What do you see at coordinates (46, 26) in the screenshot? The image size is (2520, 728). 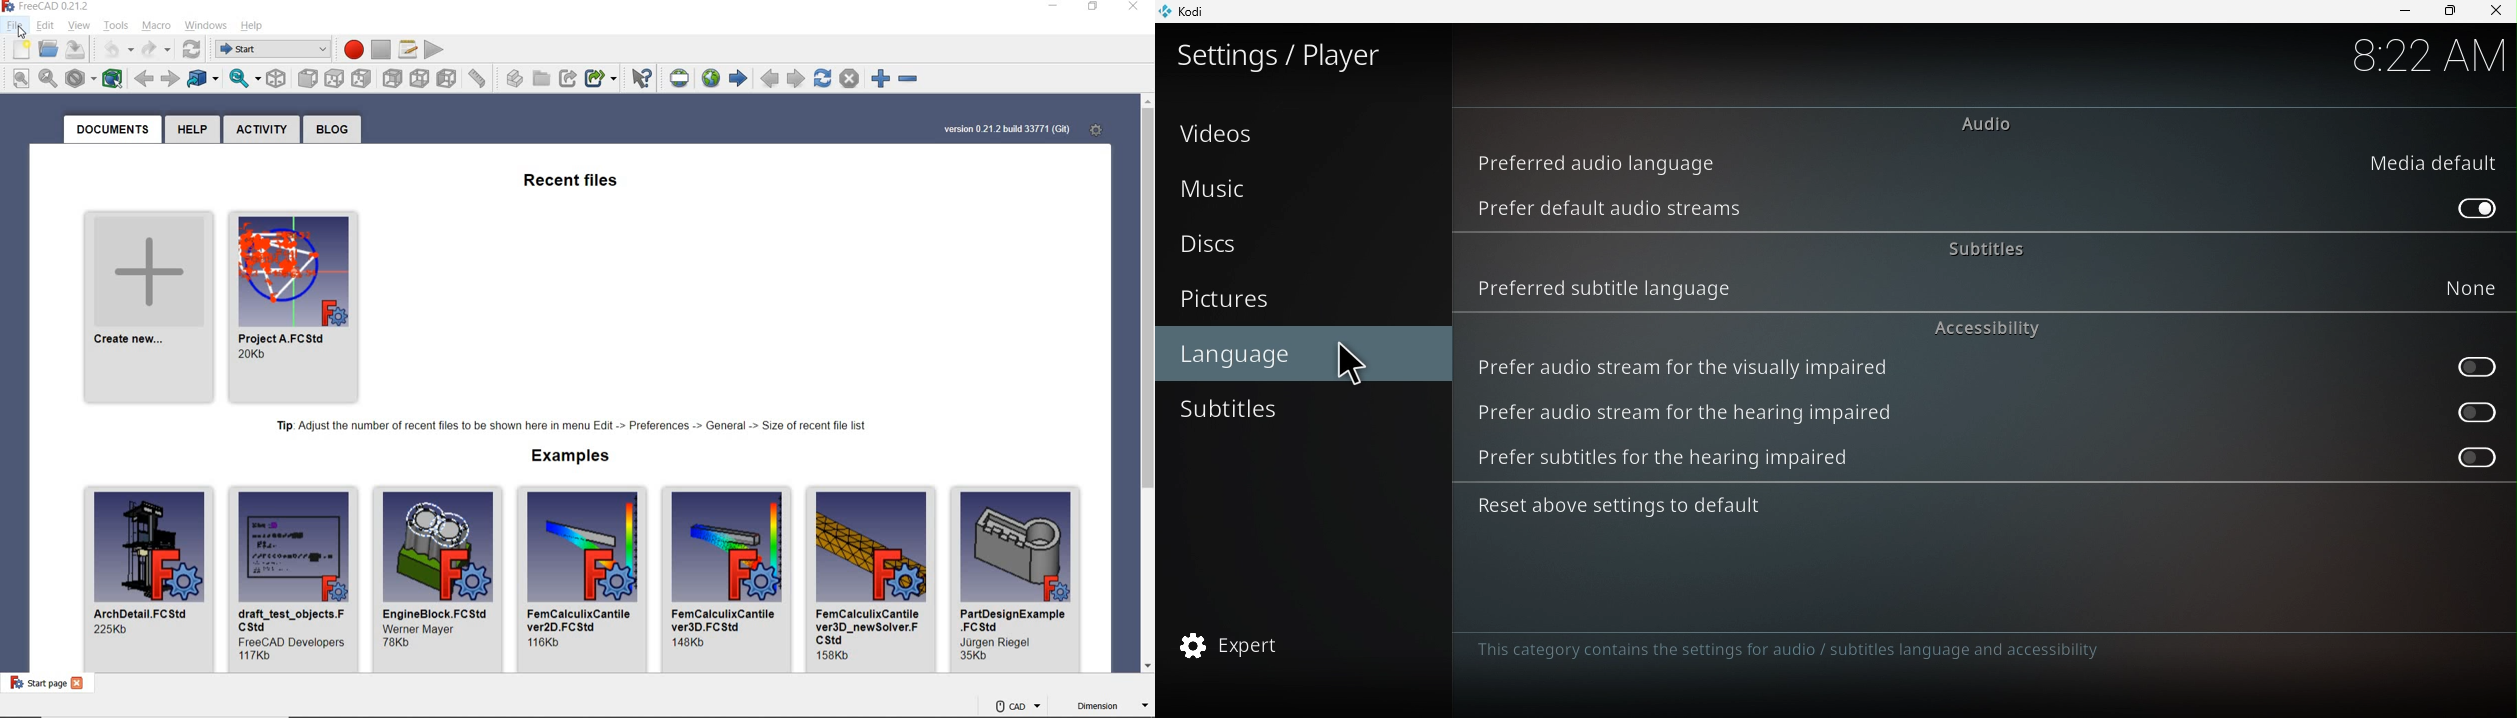 I see `EDIT` at bounding box center [46, 26].